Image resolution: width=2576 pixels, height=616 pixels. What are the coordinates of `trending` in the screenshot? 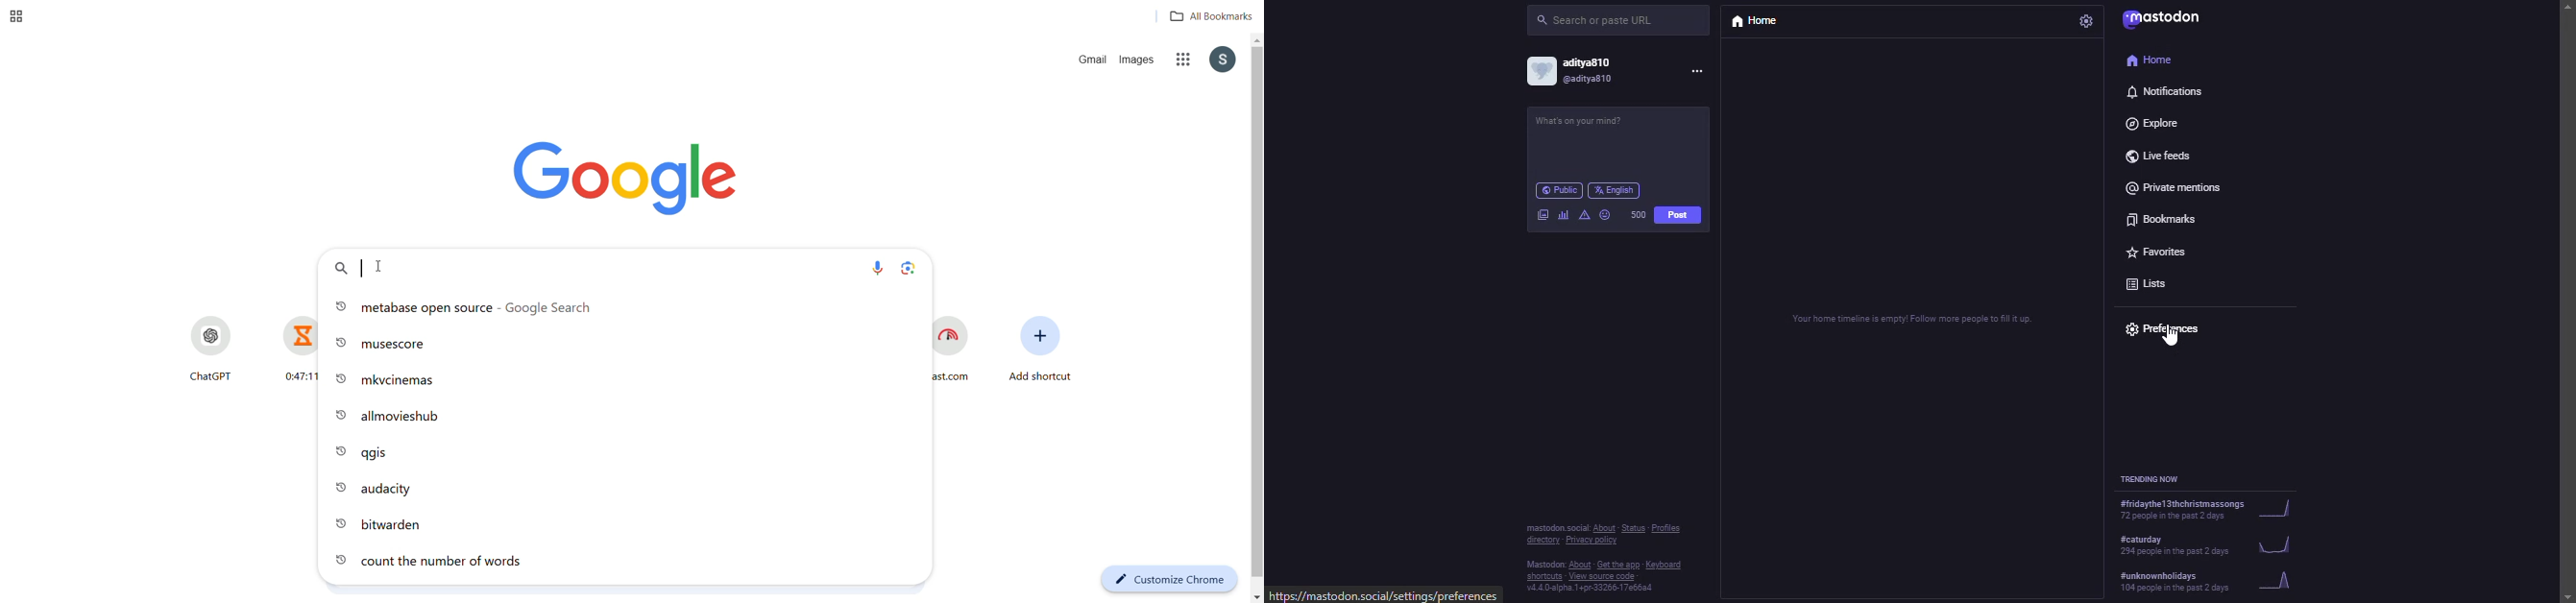 It's located at (2208, 542).